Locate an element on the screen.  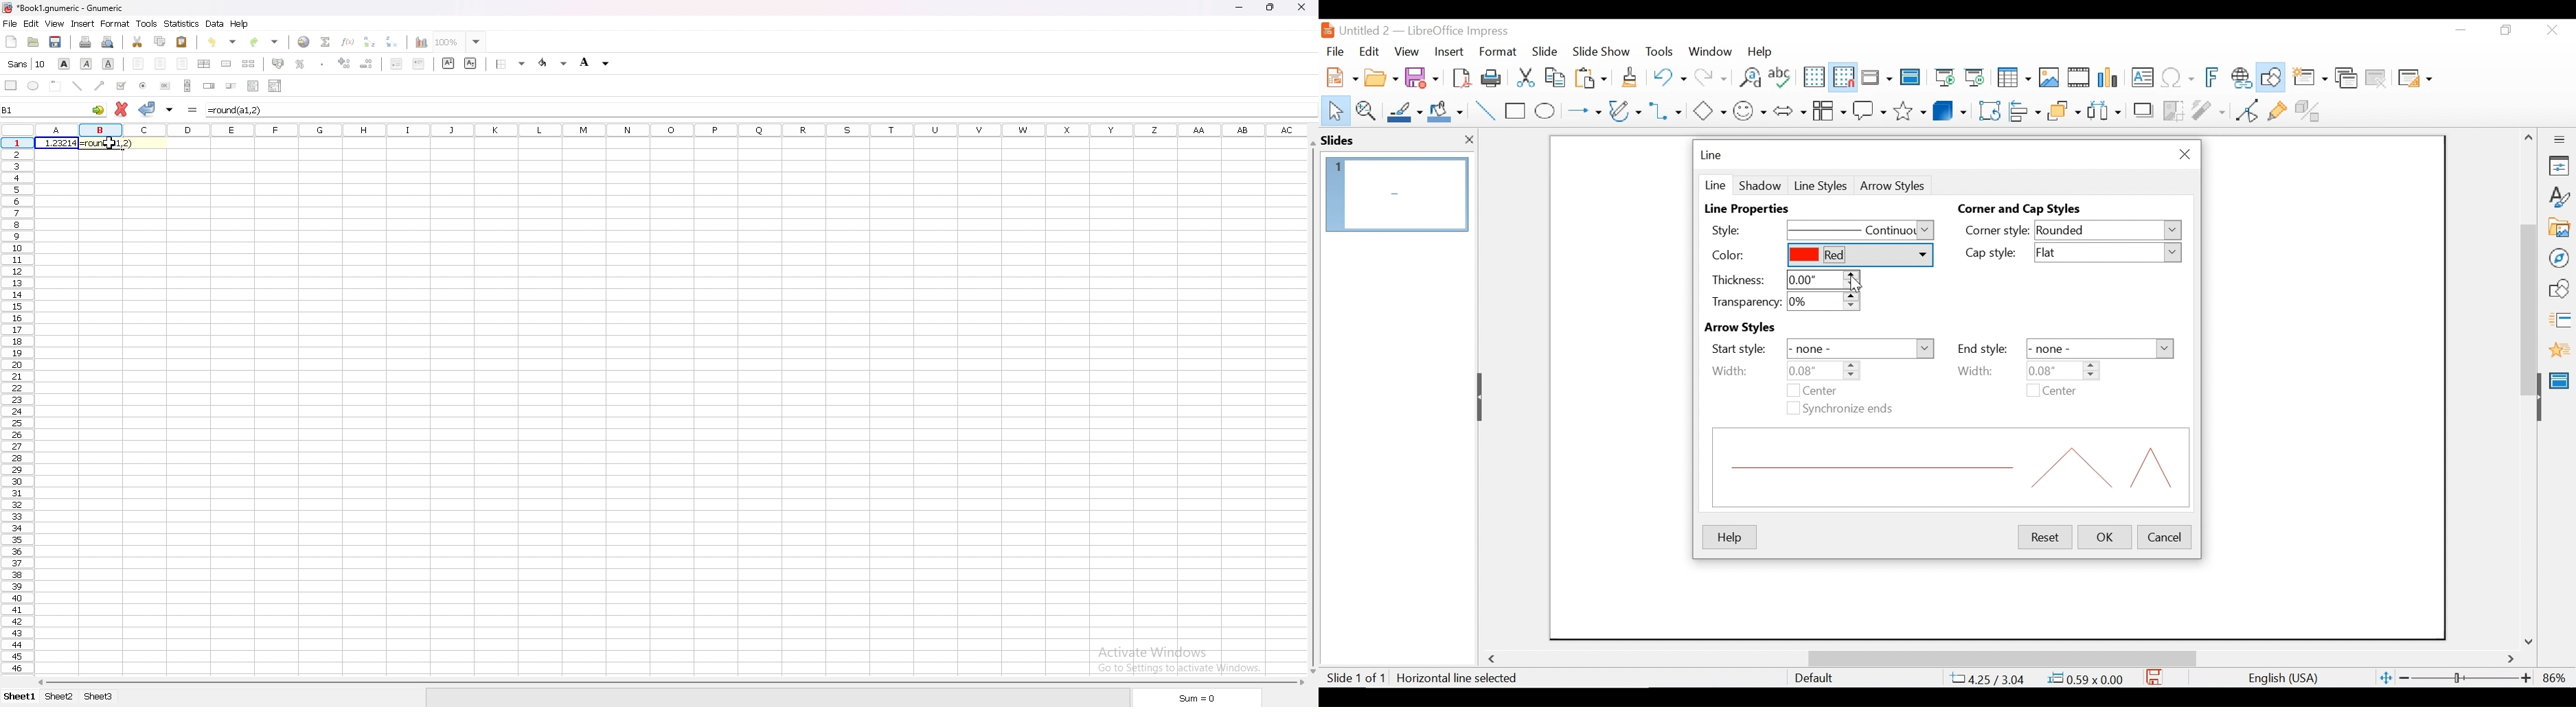
Animation is located at coordinates (2560, 350).